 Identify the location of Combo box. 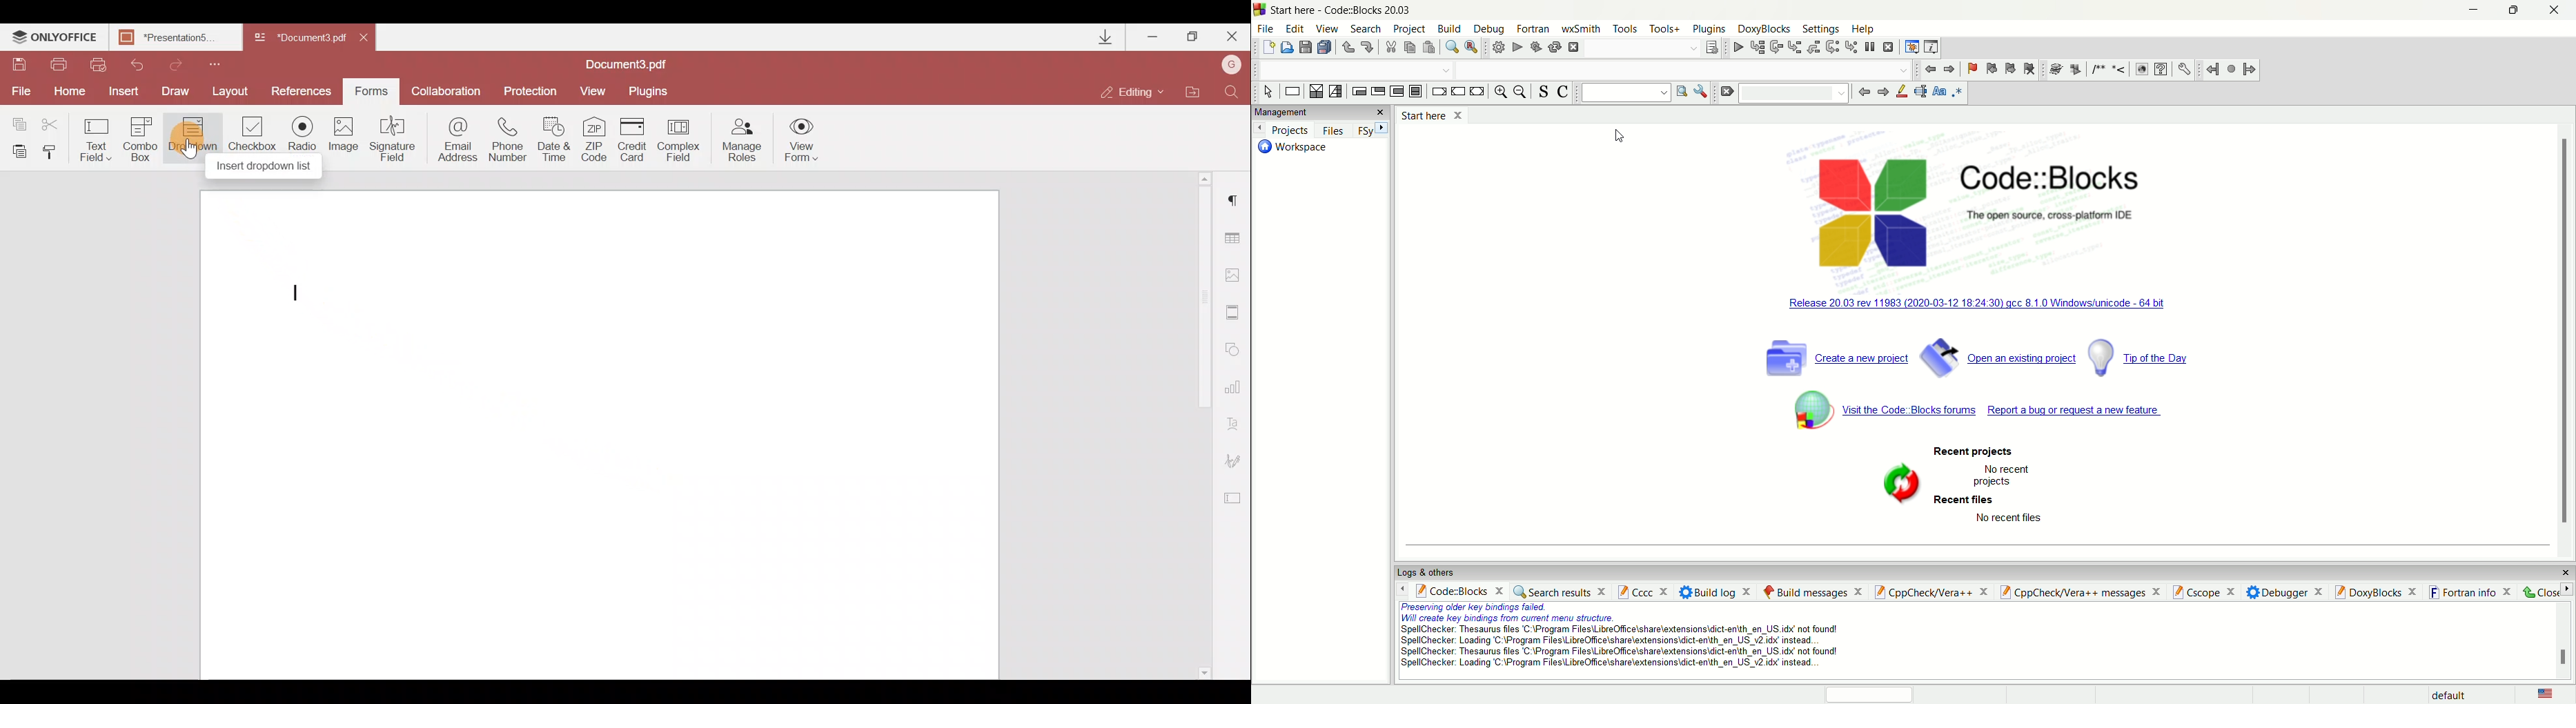
(139, 139).